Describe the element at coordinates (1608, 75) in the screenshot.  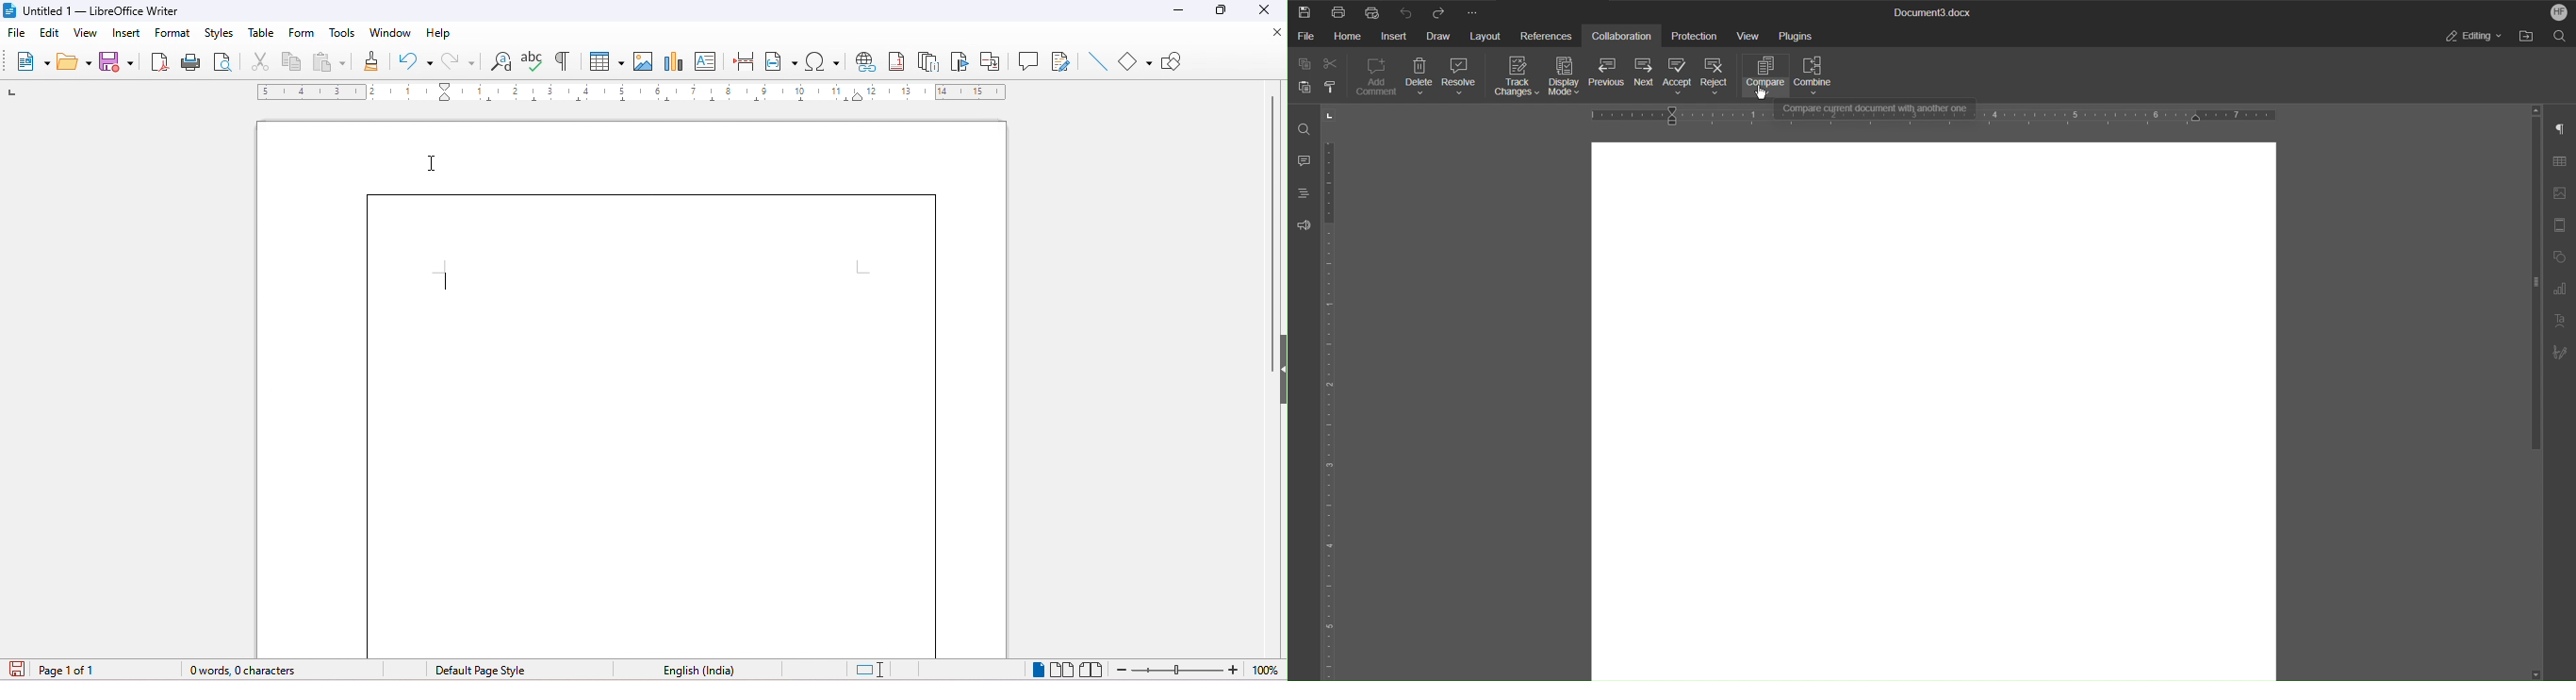
I see `Previous ` at that location.